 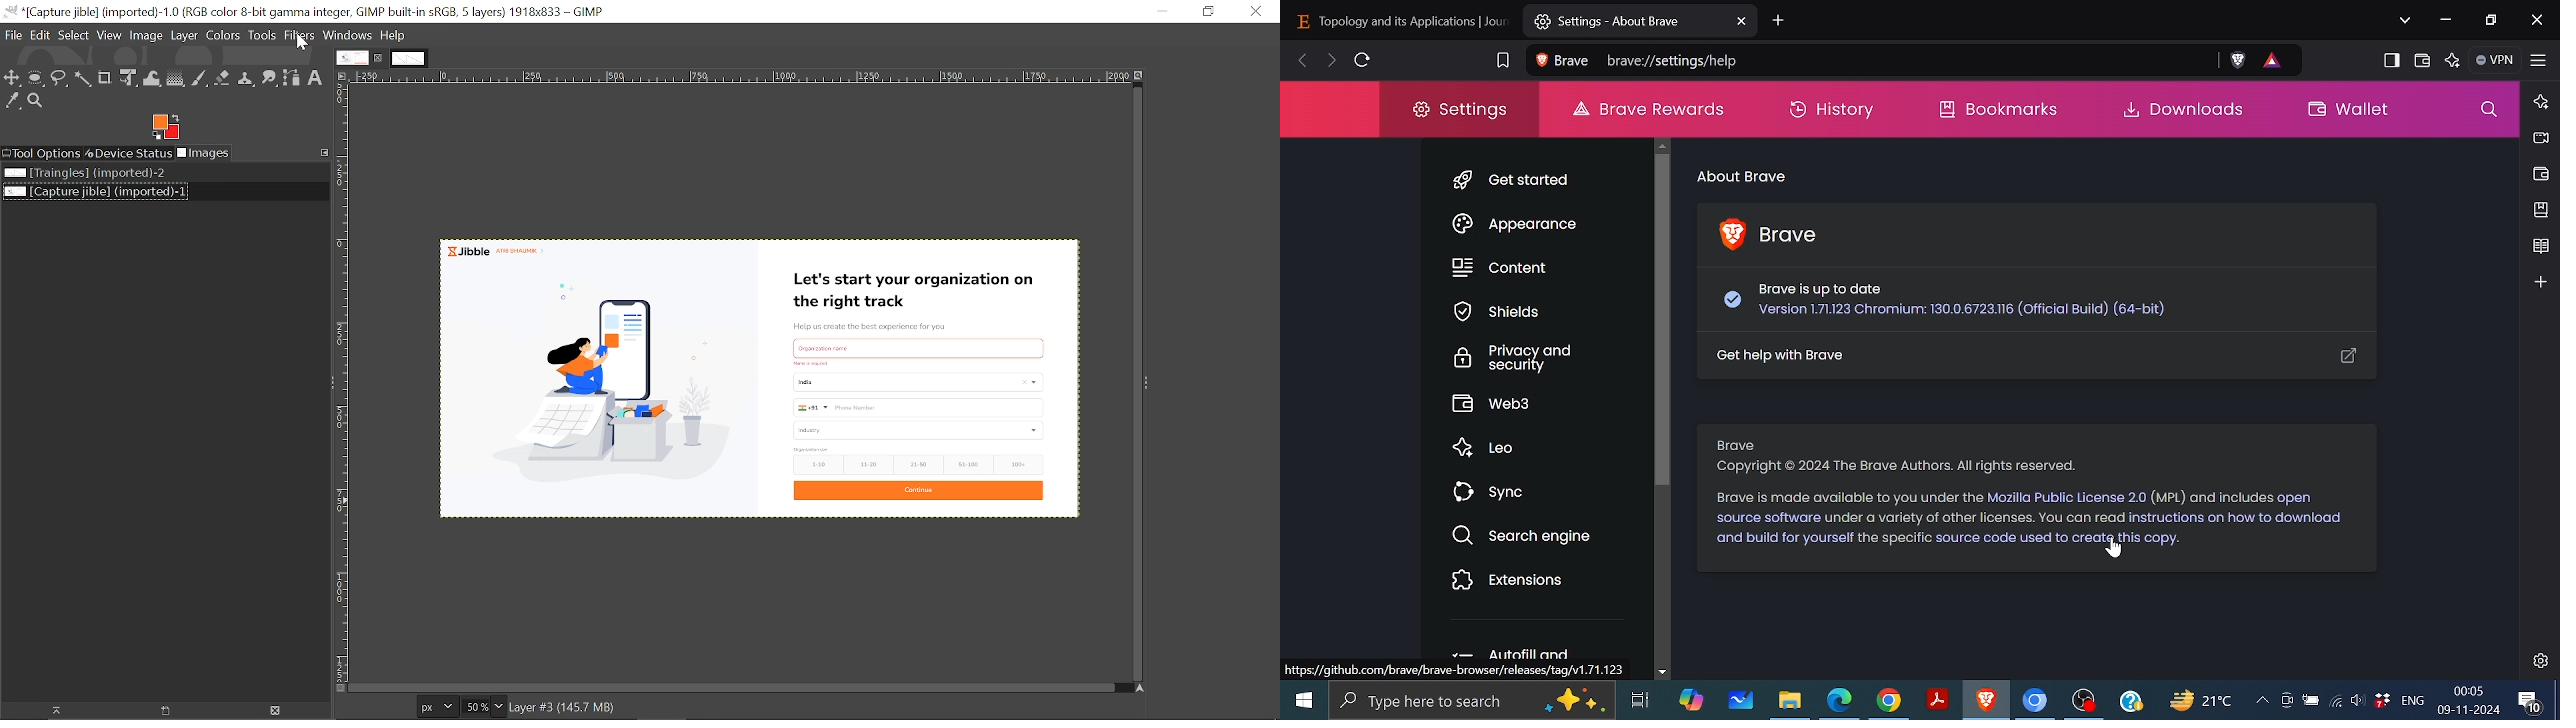 What do you see at coordinates (2540, 174) in the screenshot?
I see `Wallet` at bounding box center [2540, 174].